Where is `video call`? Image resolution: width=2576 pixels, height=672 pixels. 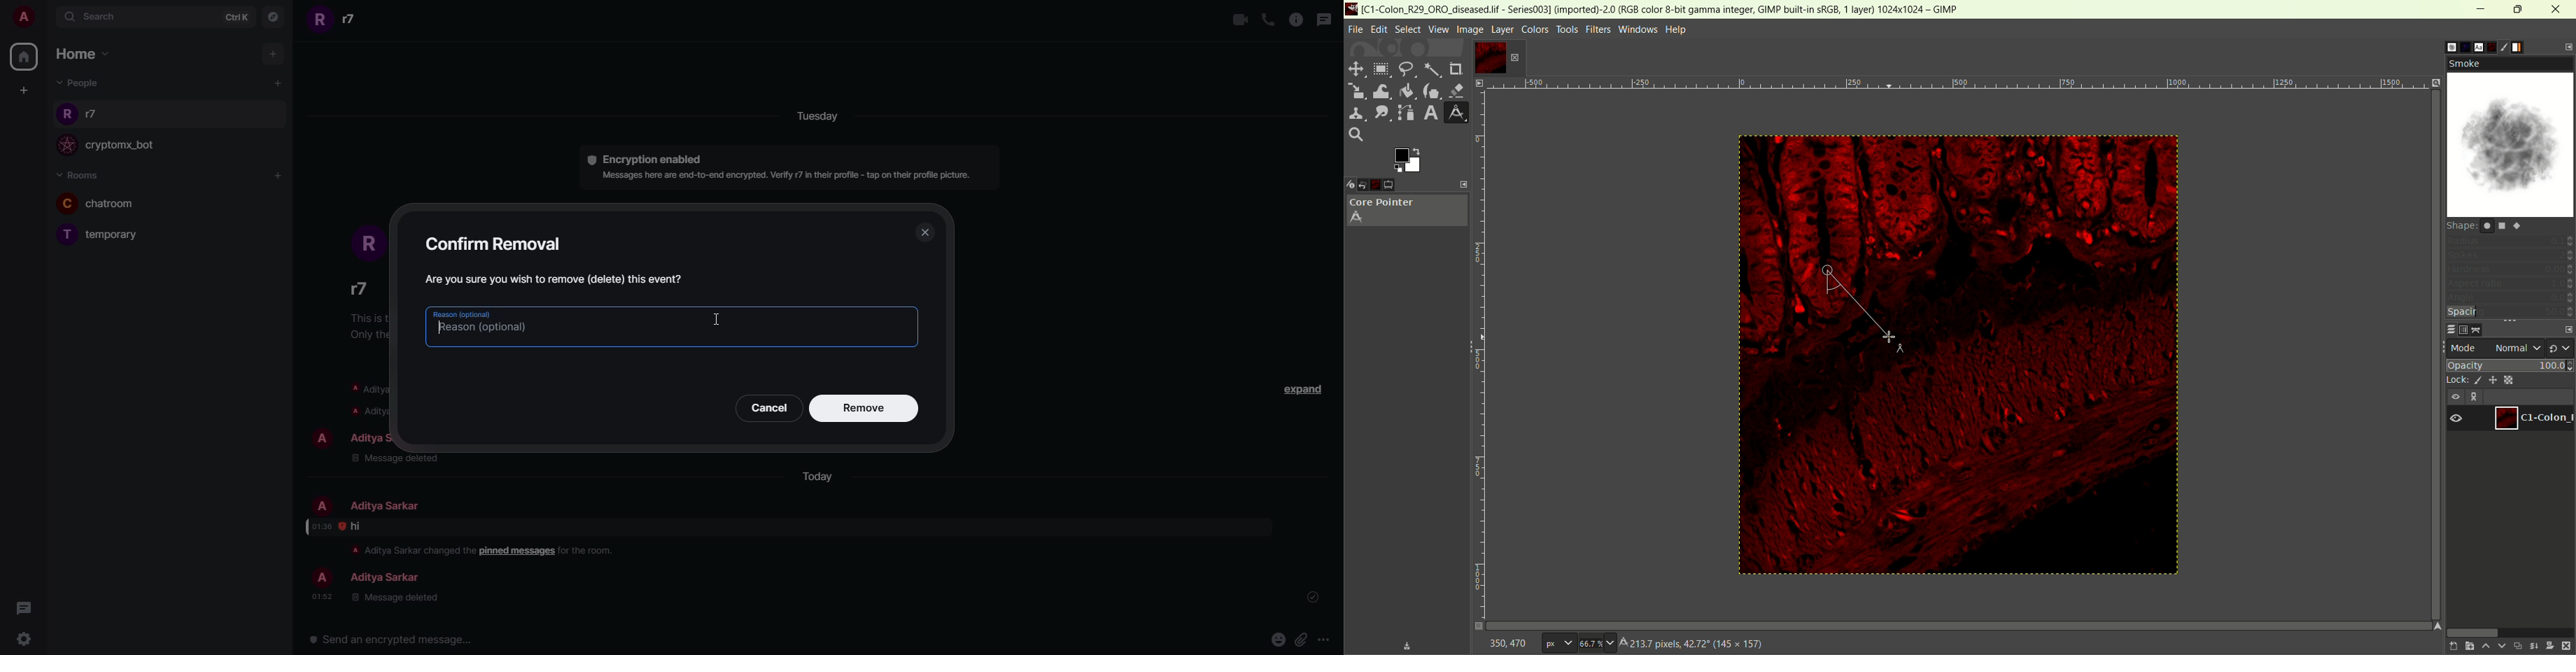
video call is located at coordinates (1236, 19).